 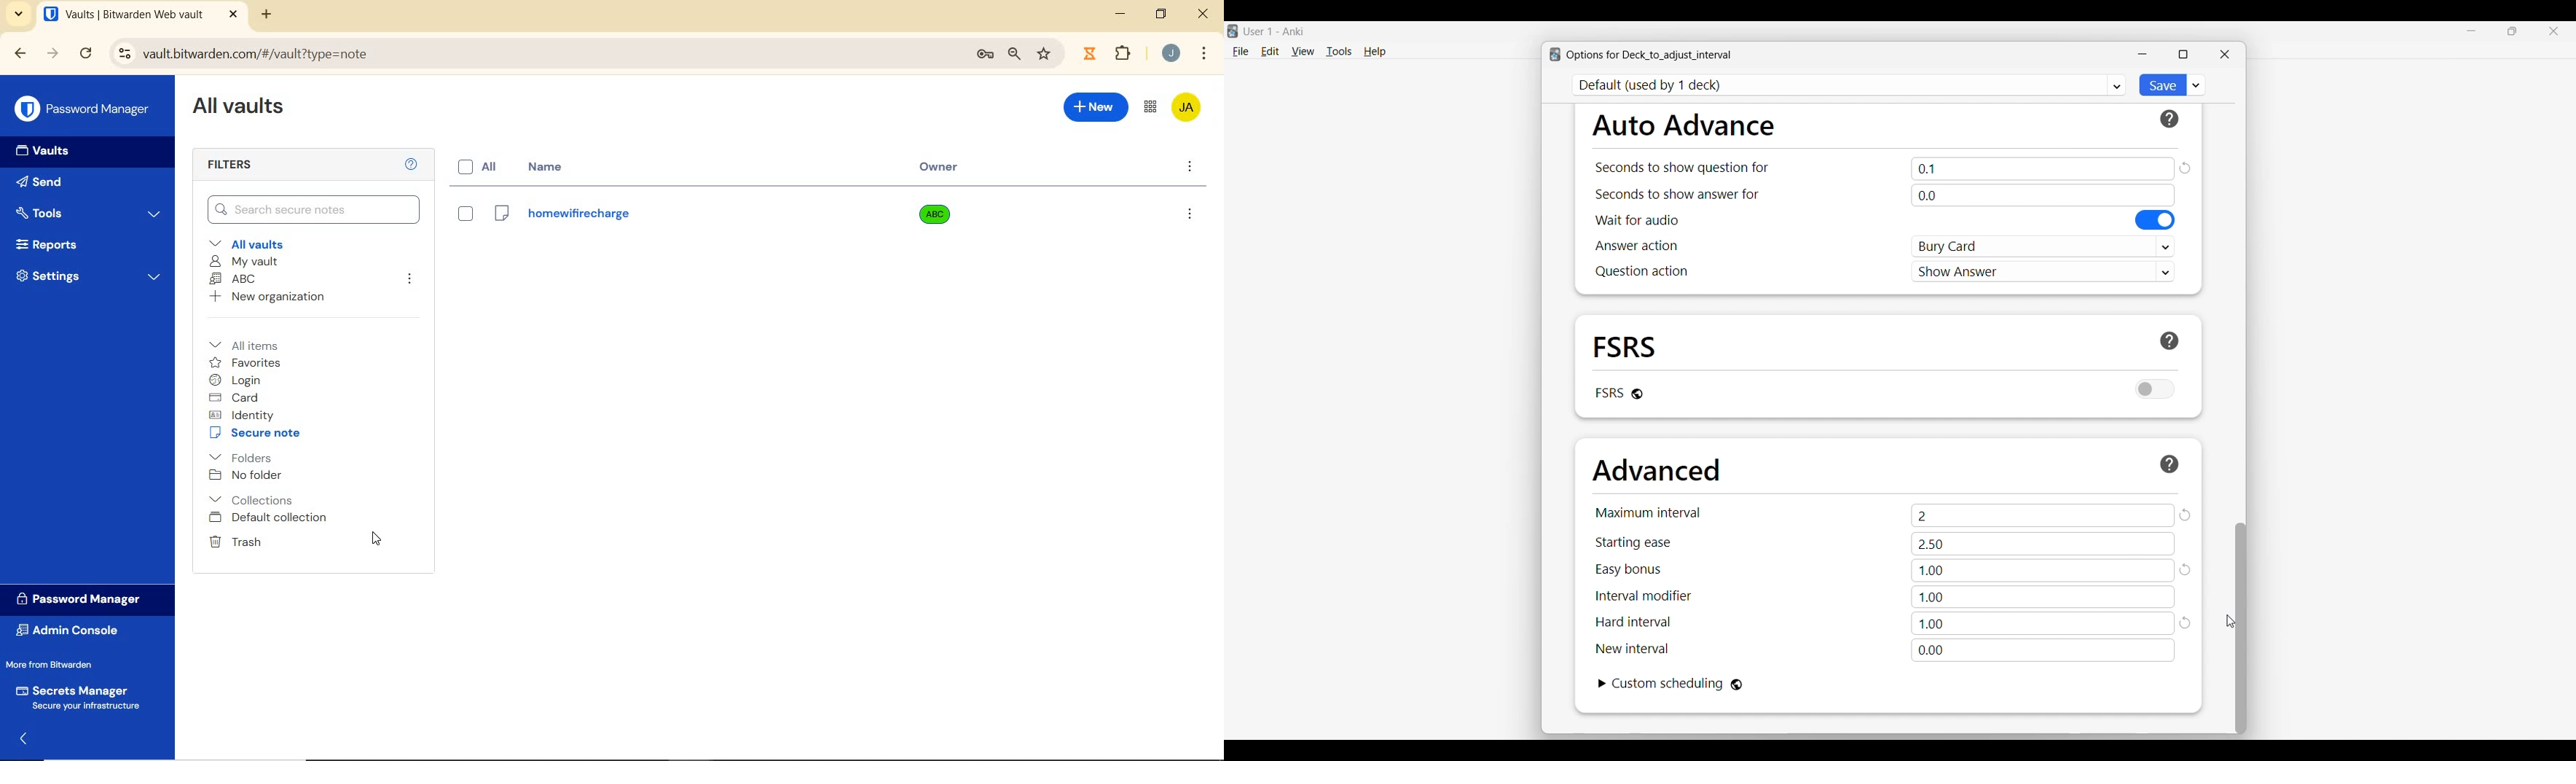 What do you see at coordinates (1632, 648) in the screenshot?
I see `Indicates new interval` at bounding box center [1632, 648].